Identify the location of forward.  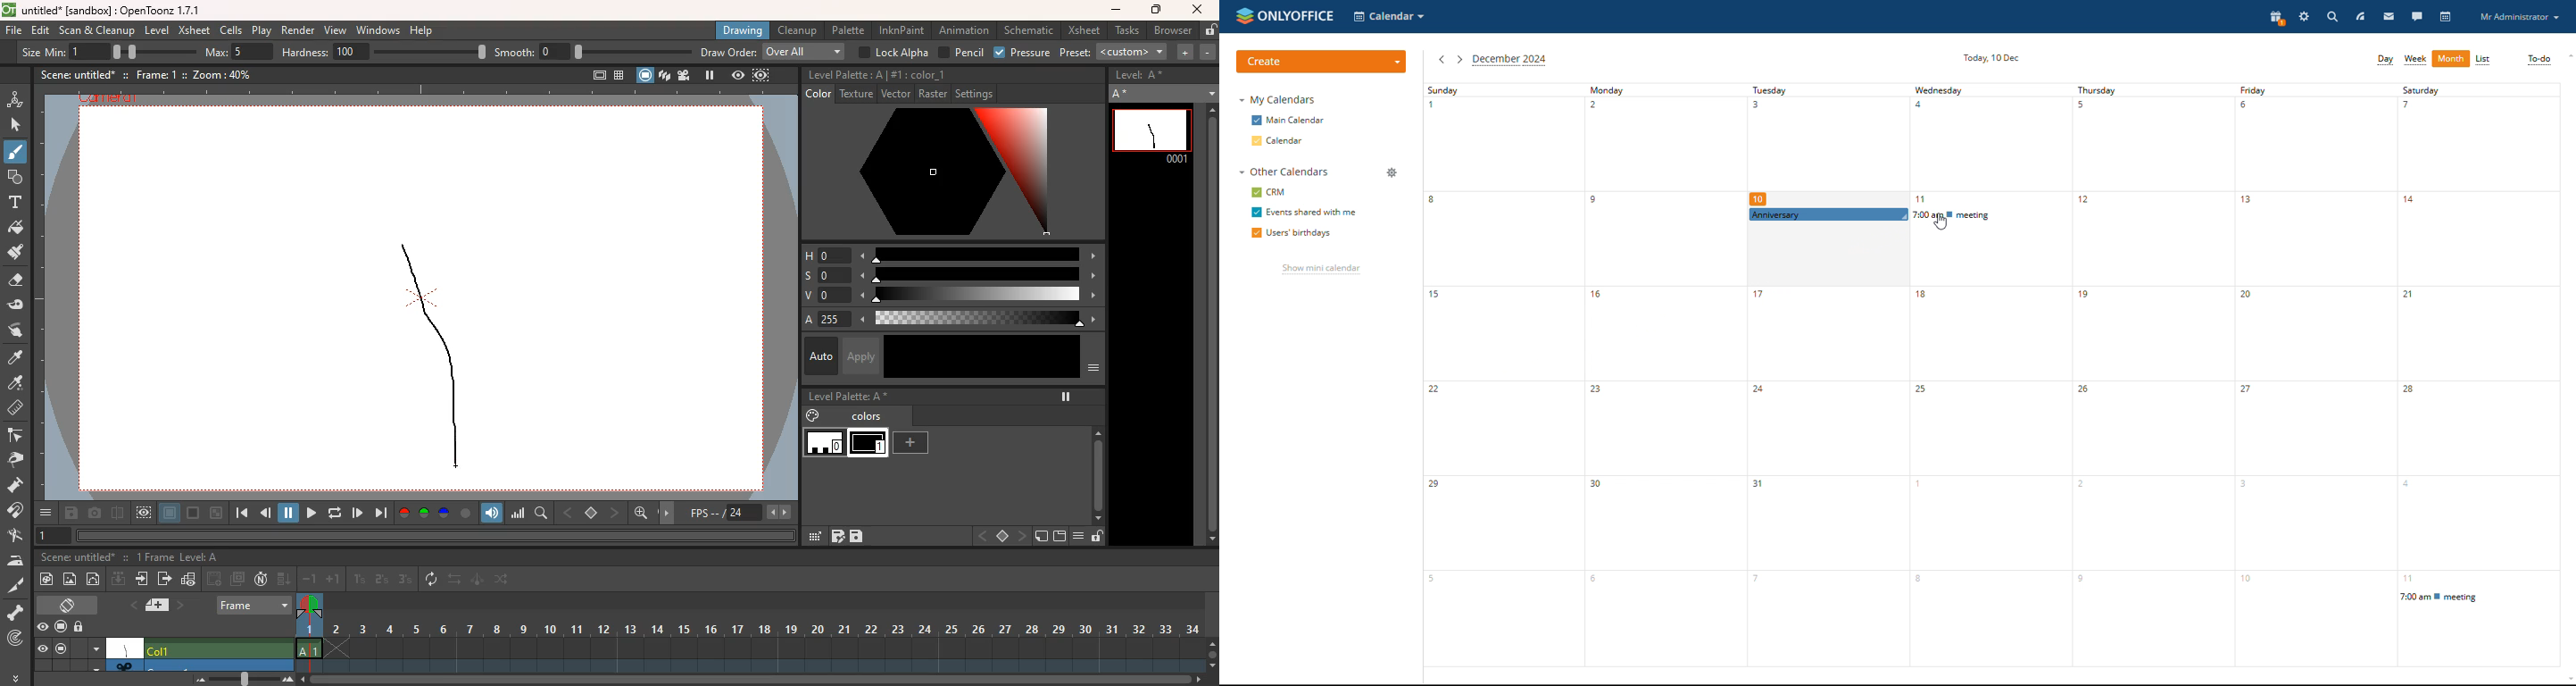
(309, 513).